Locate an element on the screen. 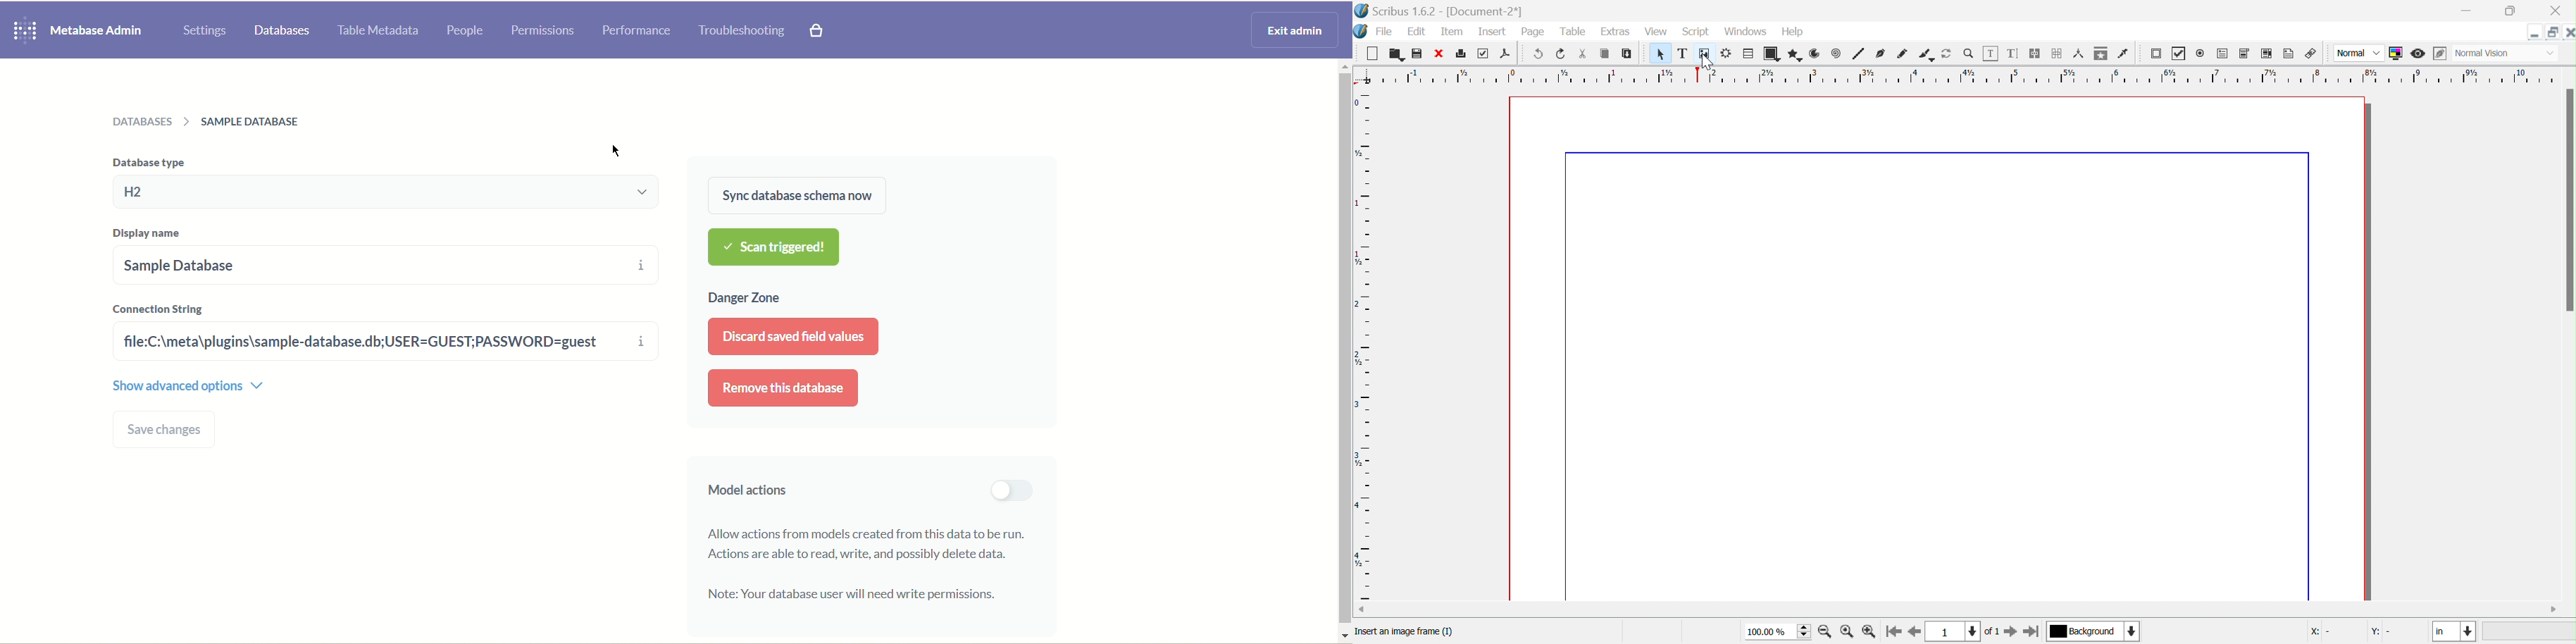 This screenshot has height=644, width=2576. text frame is located at coordinates (1682, 54).